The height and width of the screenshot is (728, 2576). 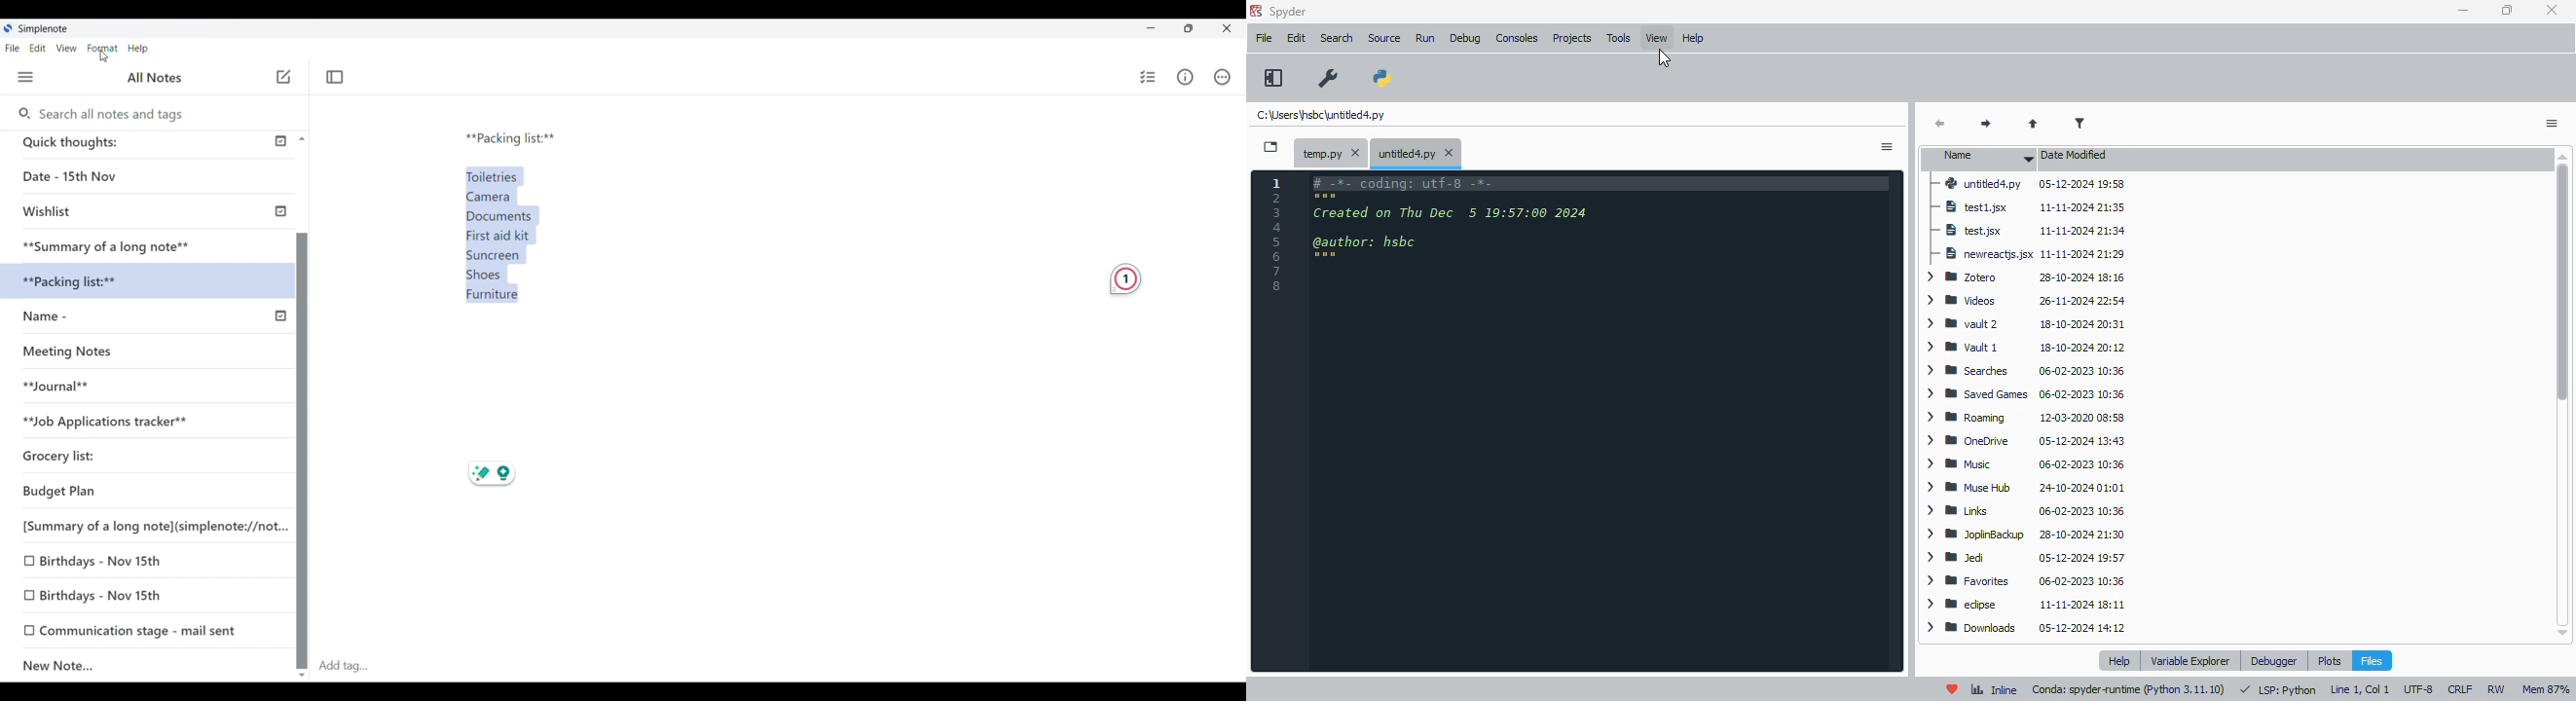 What do you see at coordinates (1337, 38) in the screenshot?
I see `search` at bounding box center [1337, 38].